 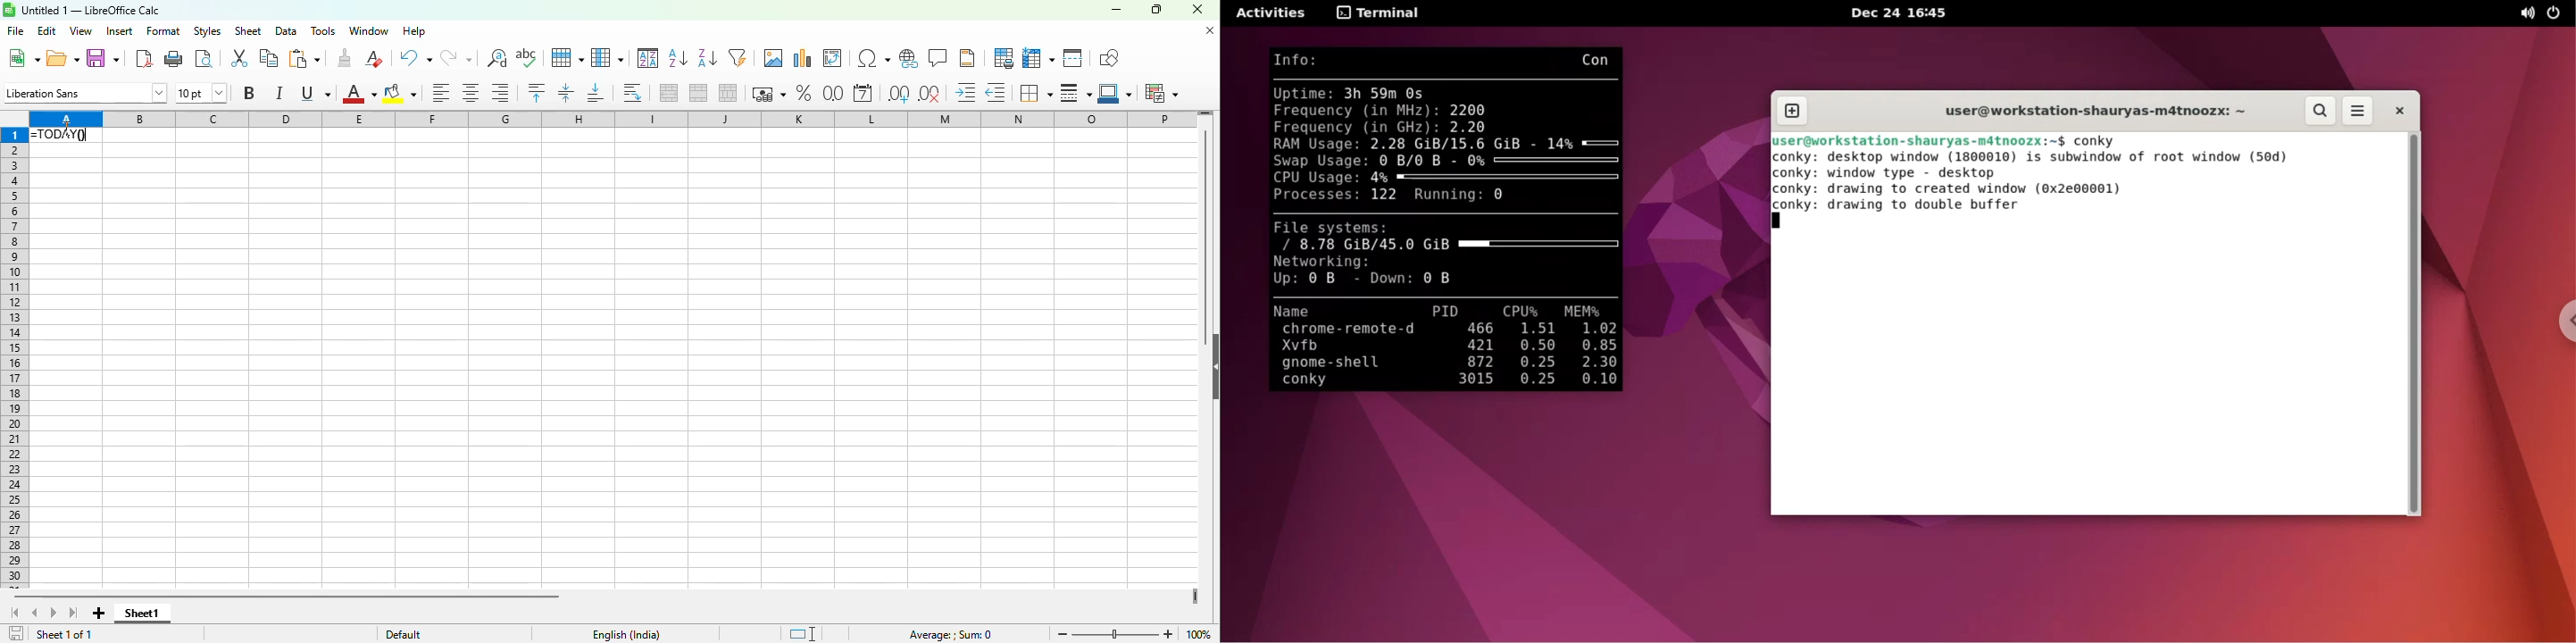 I want to click on unmerge cells, so click(x=727, y=93).